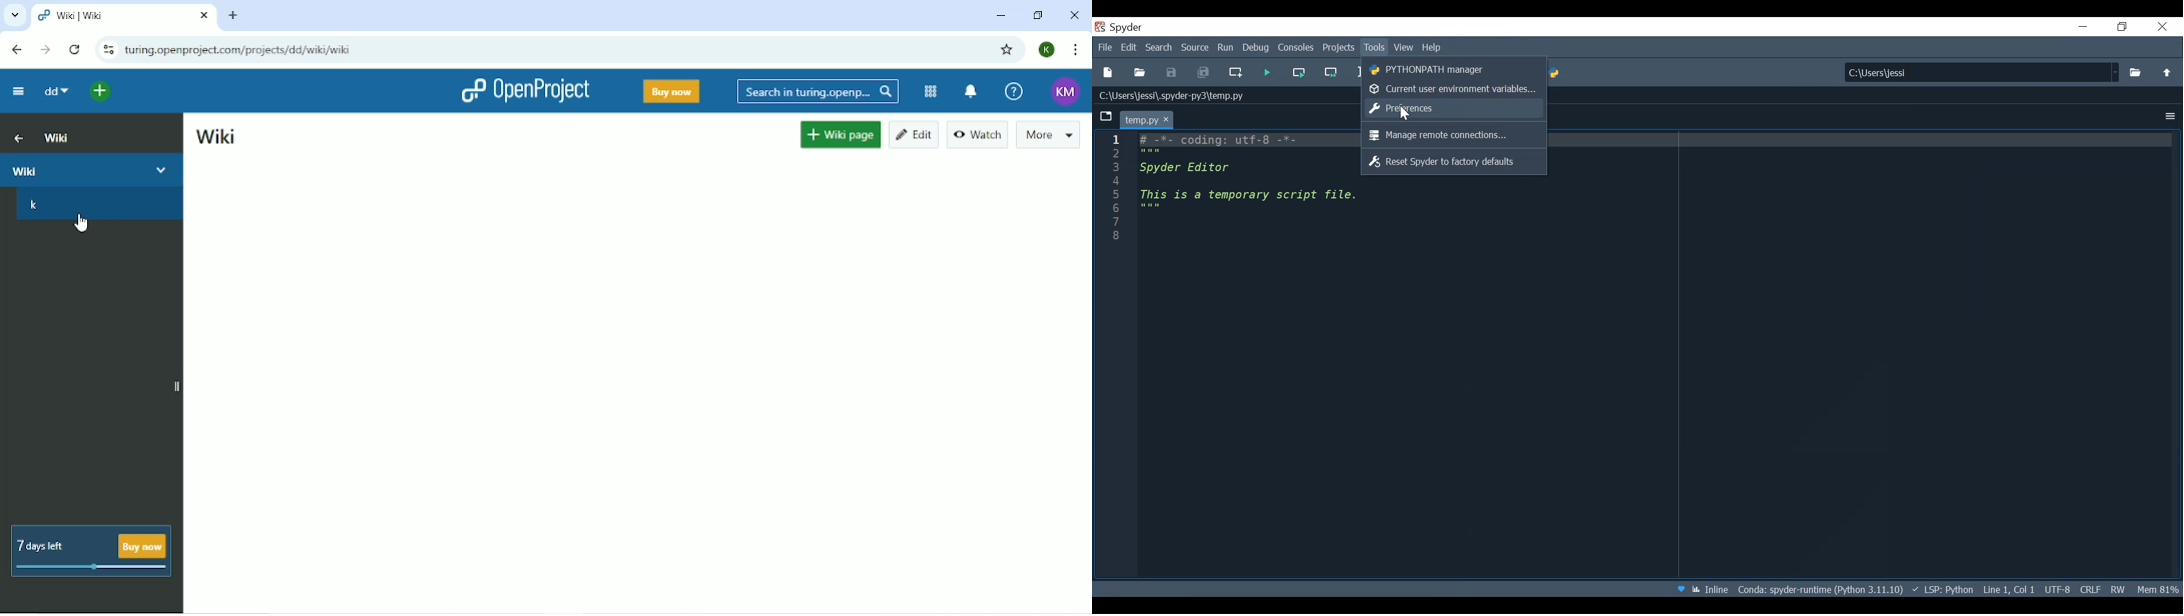 The height and width of the screenshot is (616, 2184). I want to click on Preferences, so click(1453, 108).